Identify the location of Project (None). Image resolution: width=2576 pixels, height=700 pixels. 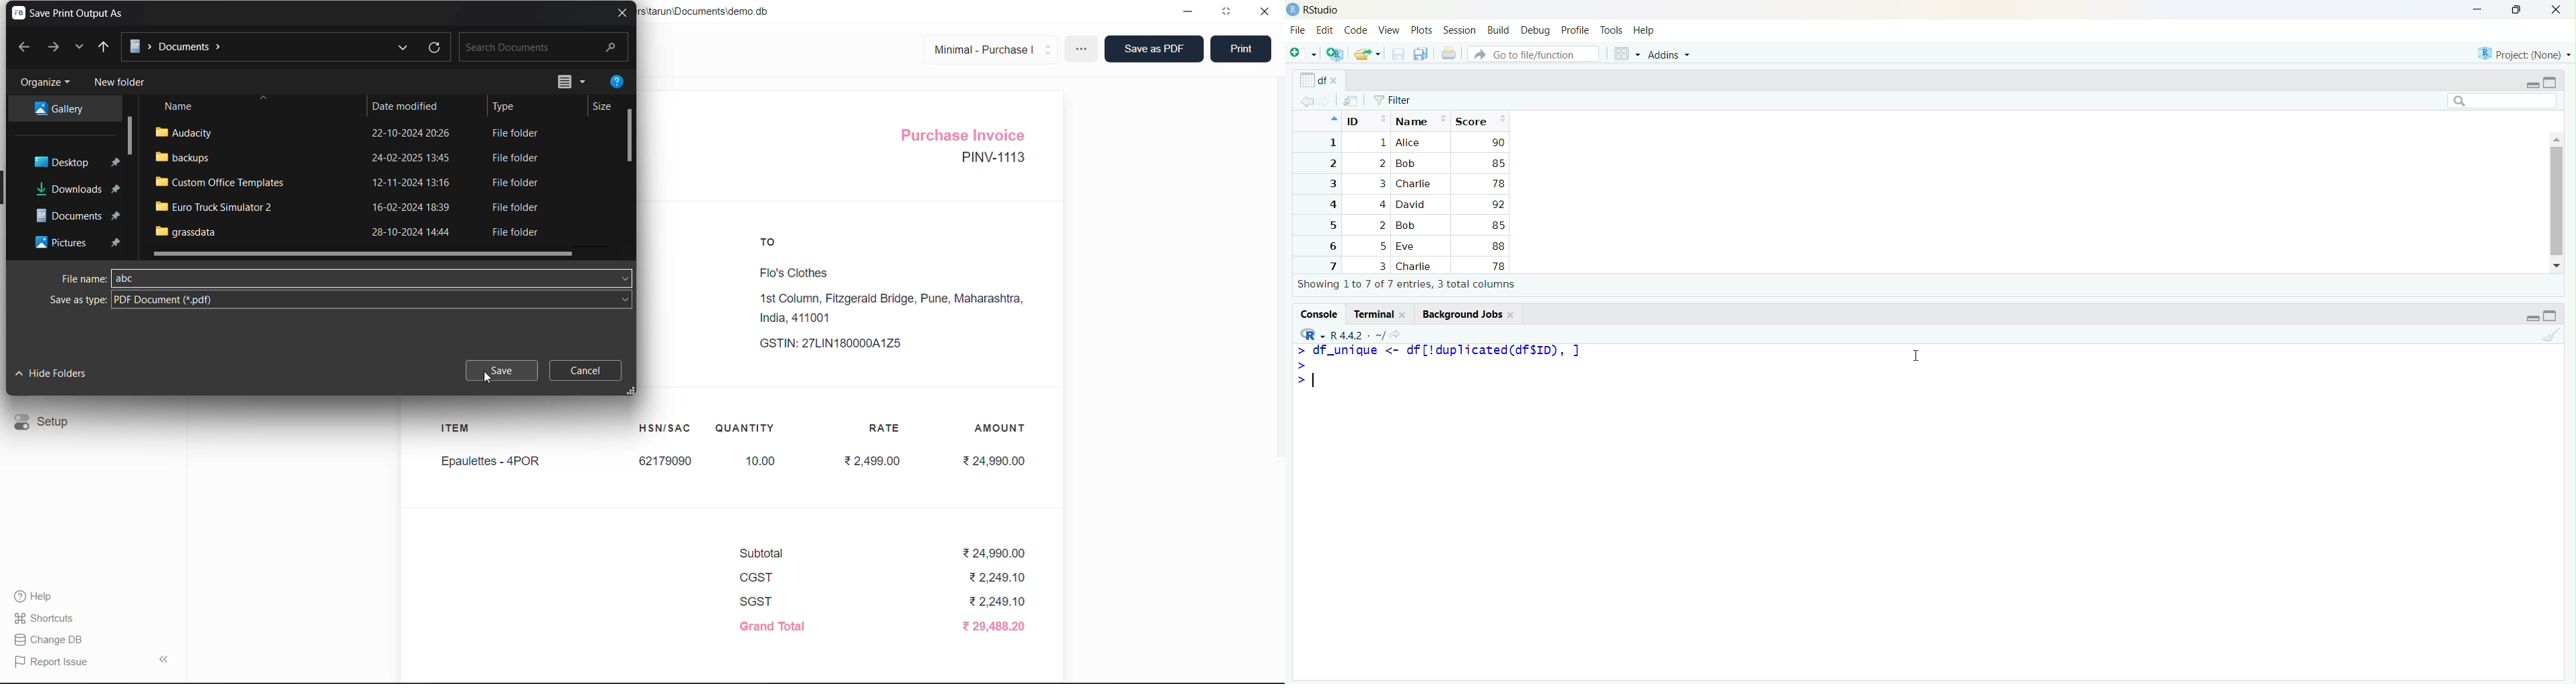
(2521, 55).